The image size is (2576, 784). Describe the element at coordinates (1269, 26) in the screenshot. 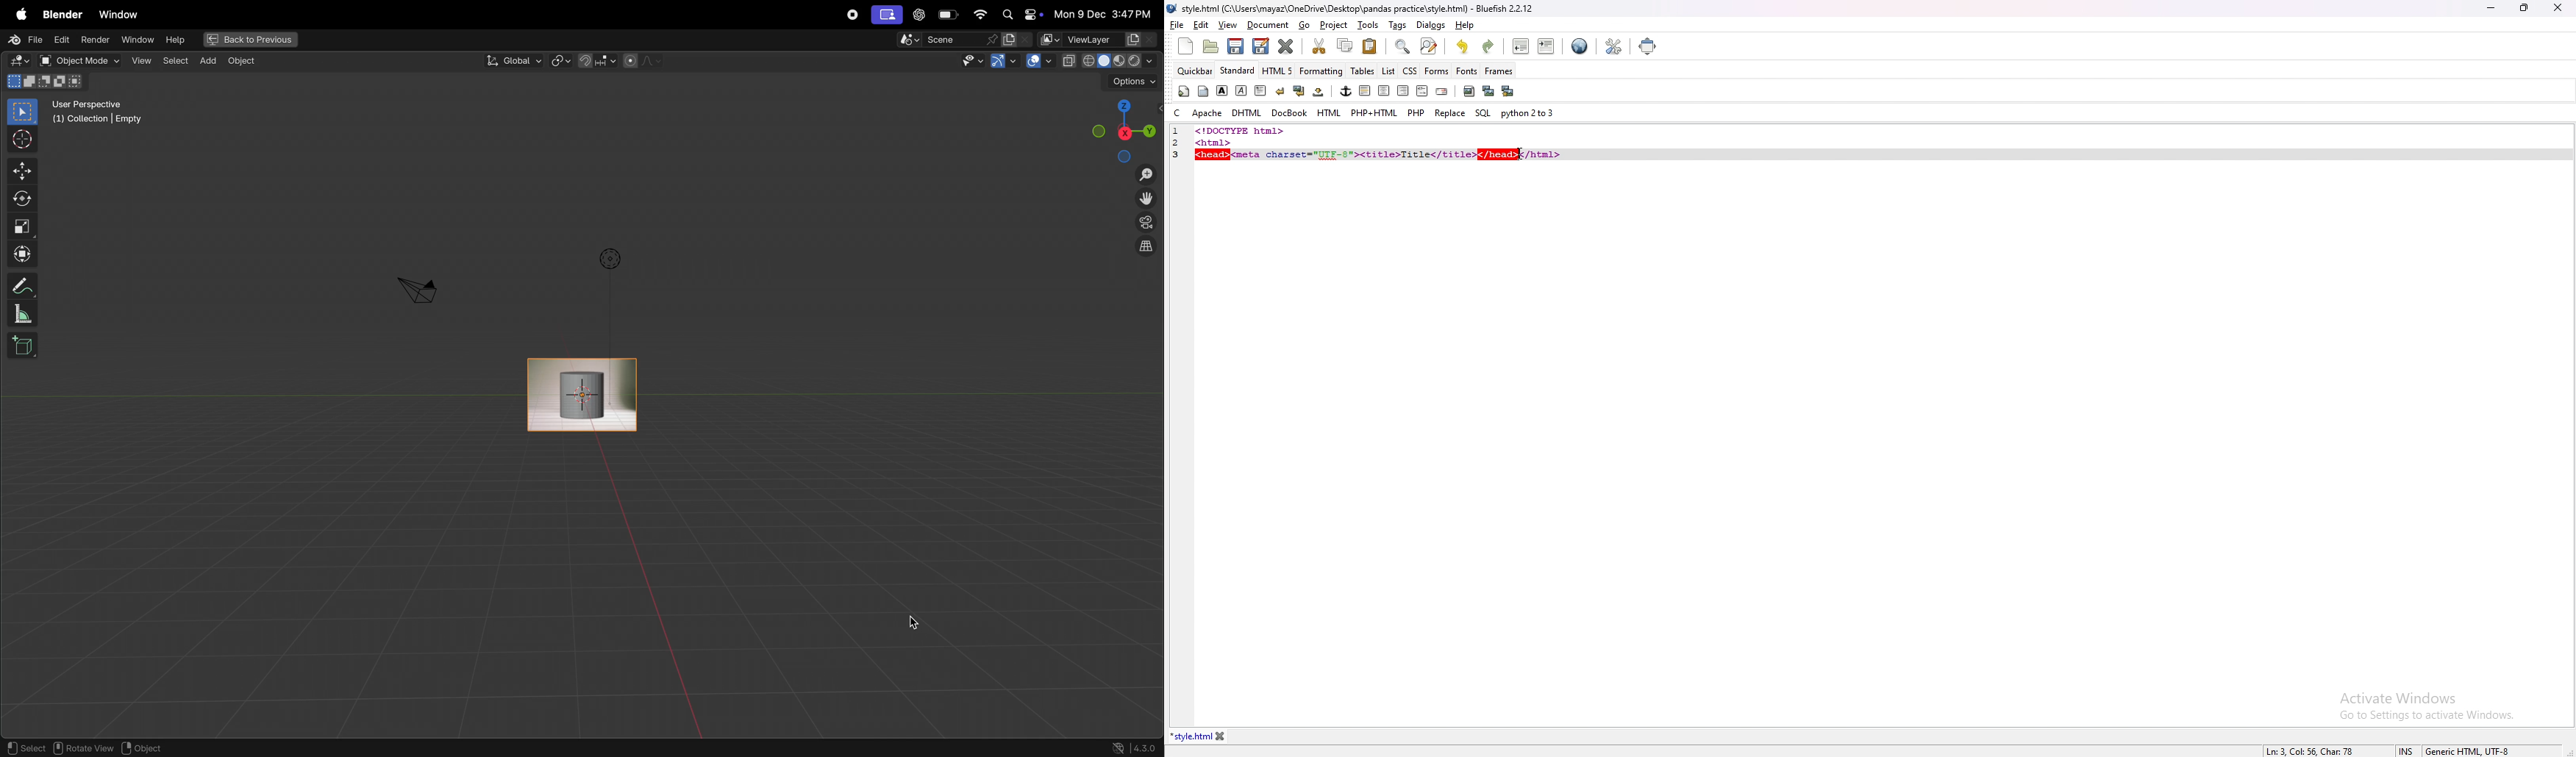

I see `document` at that location.